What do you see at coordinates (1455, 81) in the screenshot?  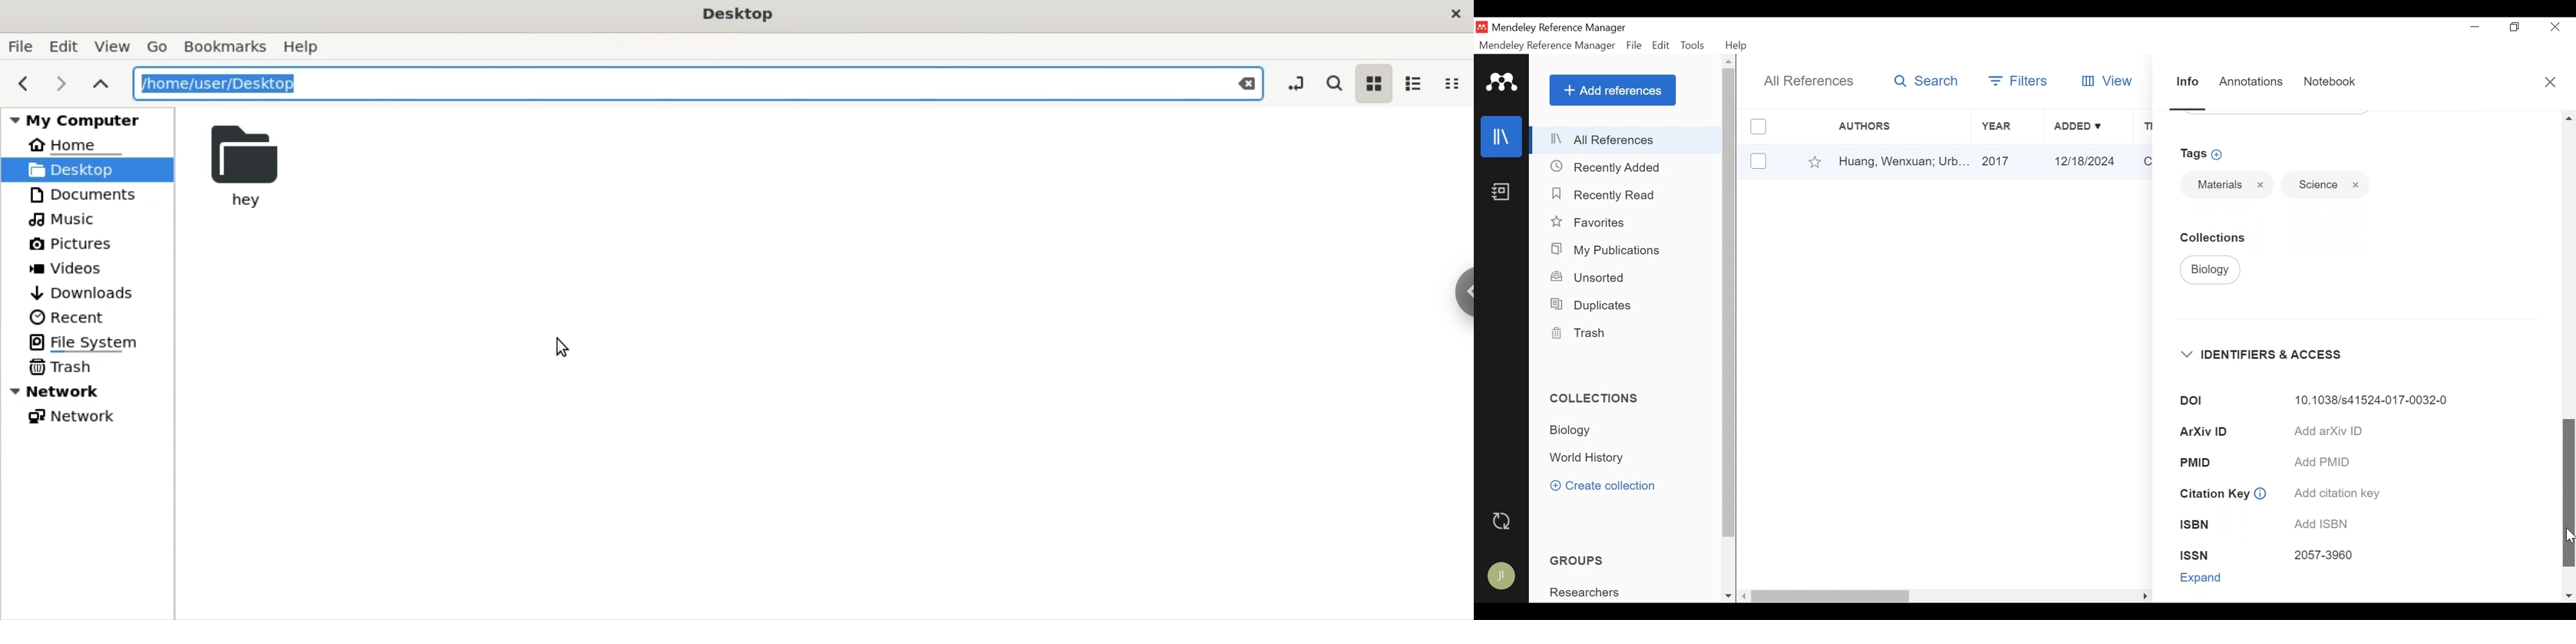 I see `compact view` at bounding box center [1455, 81].